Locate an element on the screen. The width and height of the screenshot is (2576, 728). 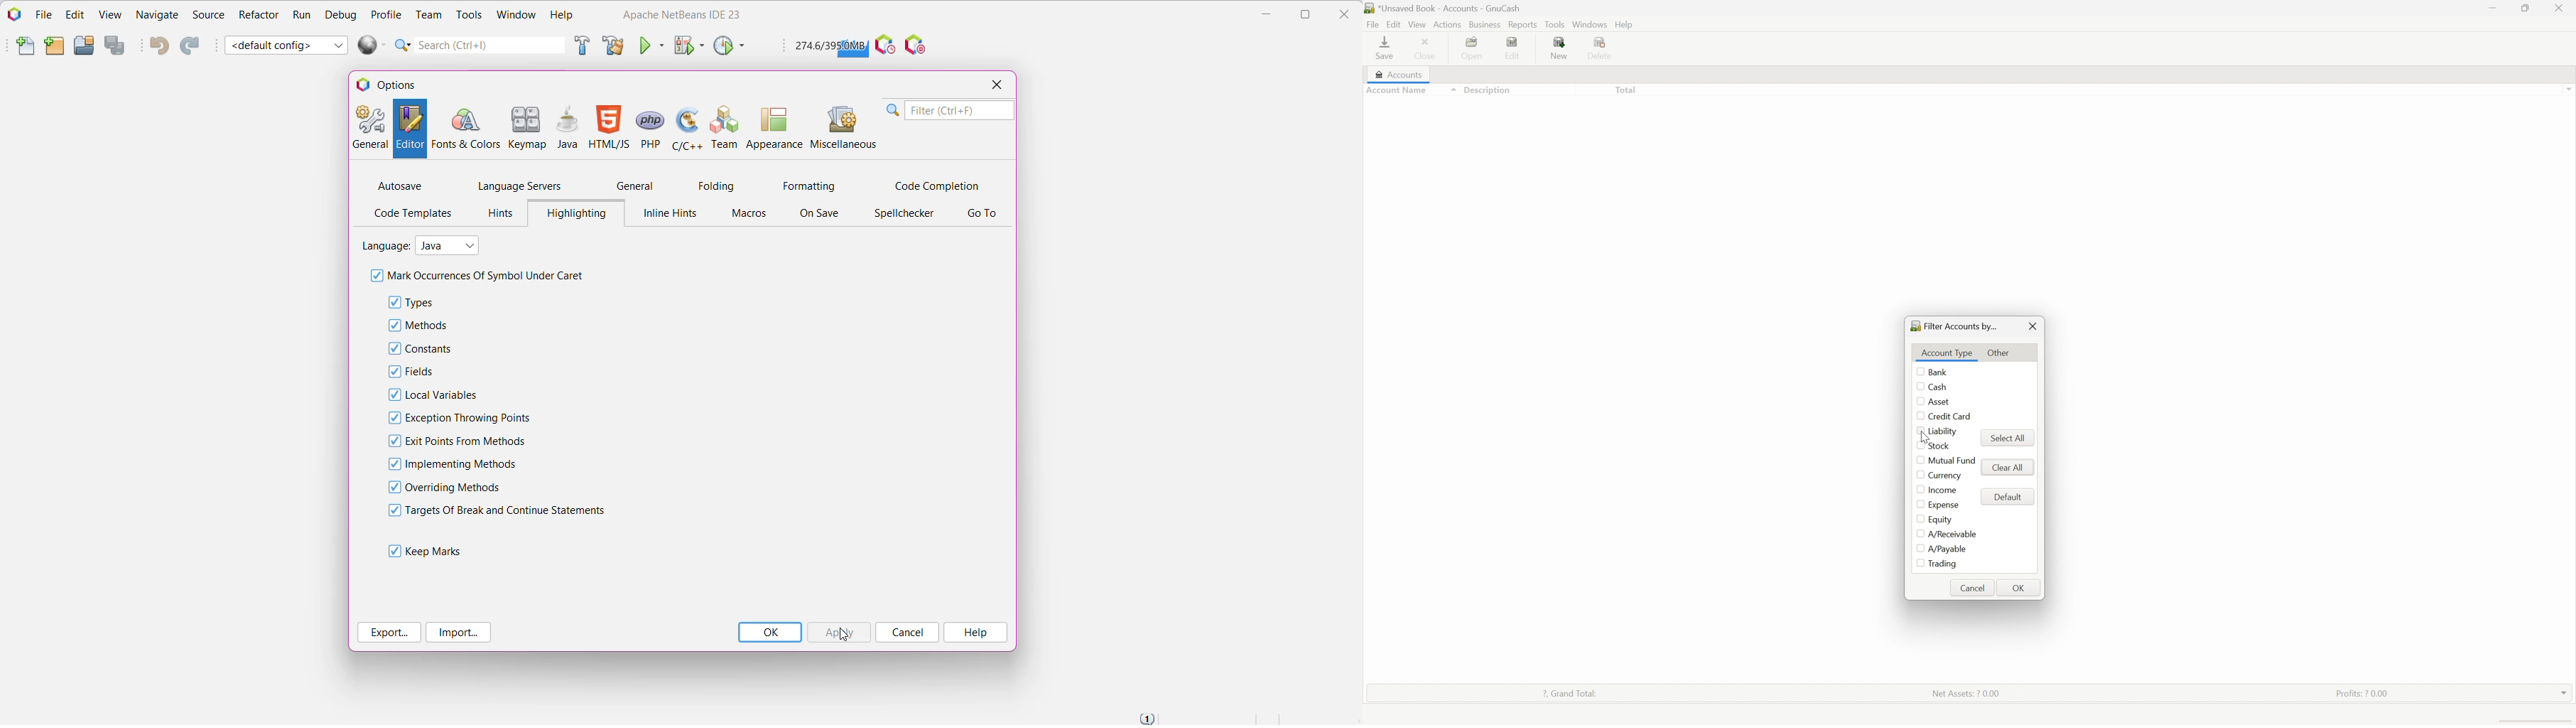
Equity is located at coordinates (1942, 519).